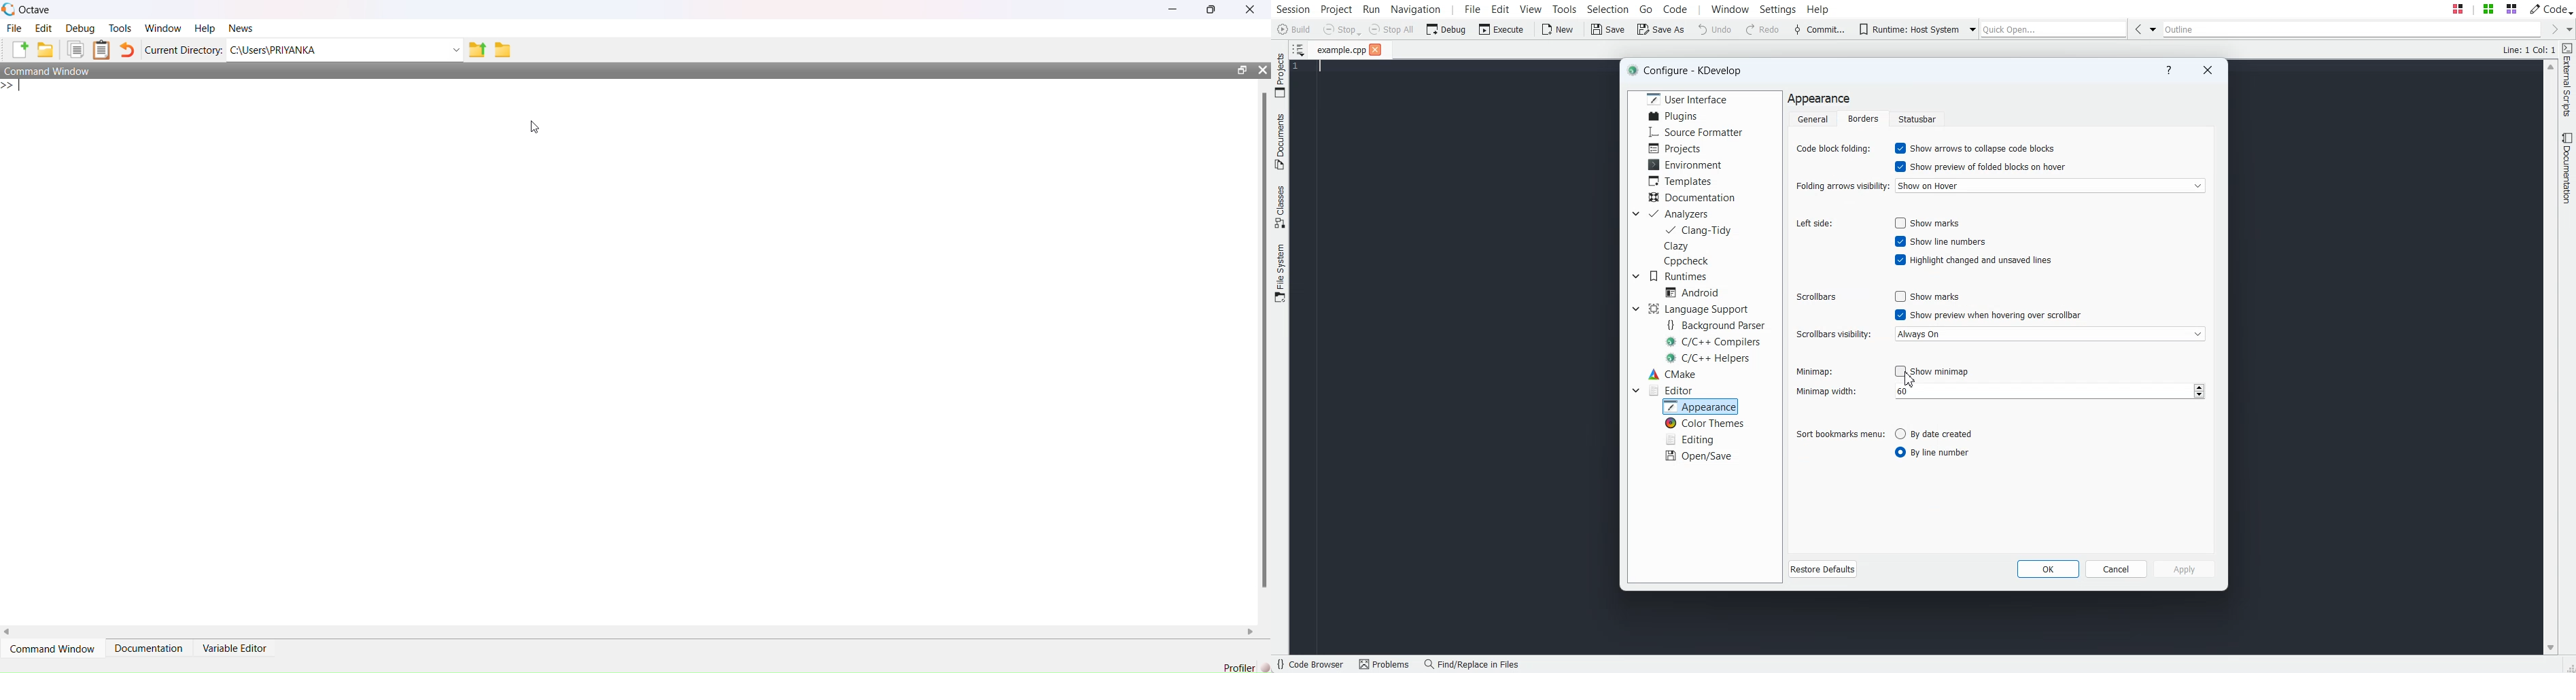  What do you see at coordinates (1692, 438) in the screenshot?
I see `Editing` at bounding box center [1692, 438].